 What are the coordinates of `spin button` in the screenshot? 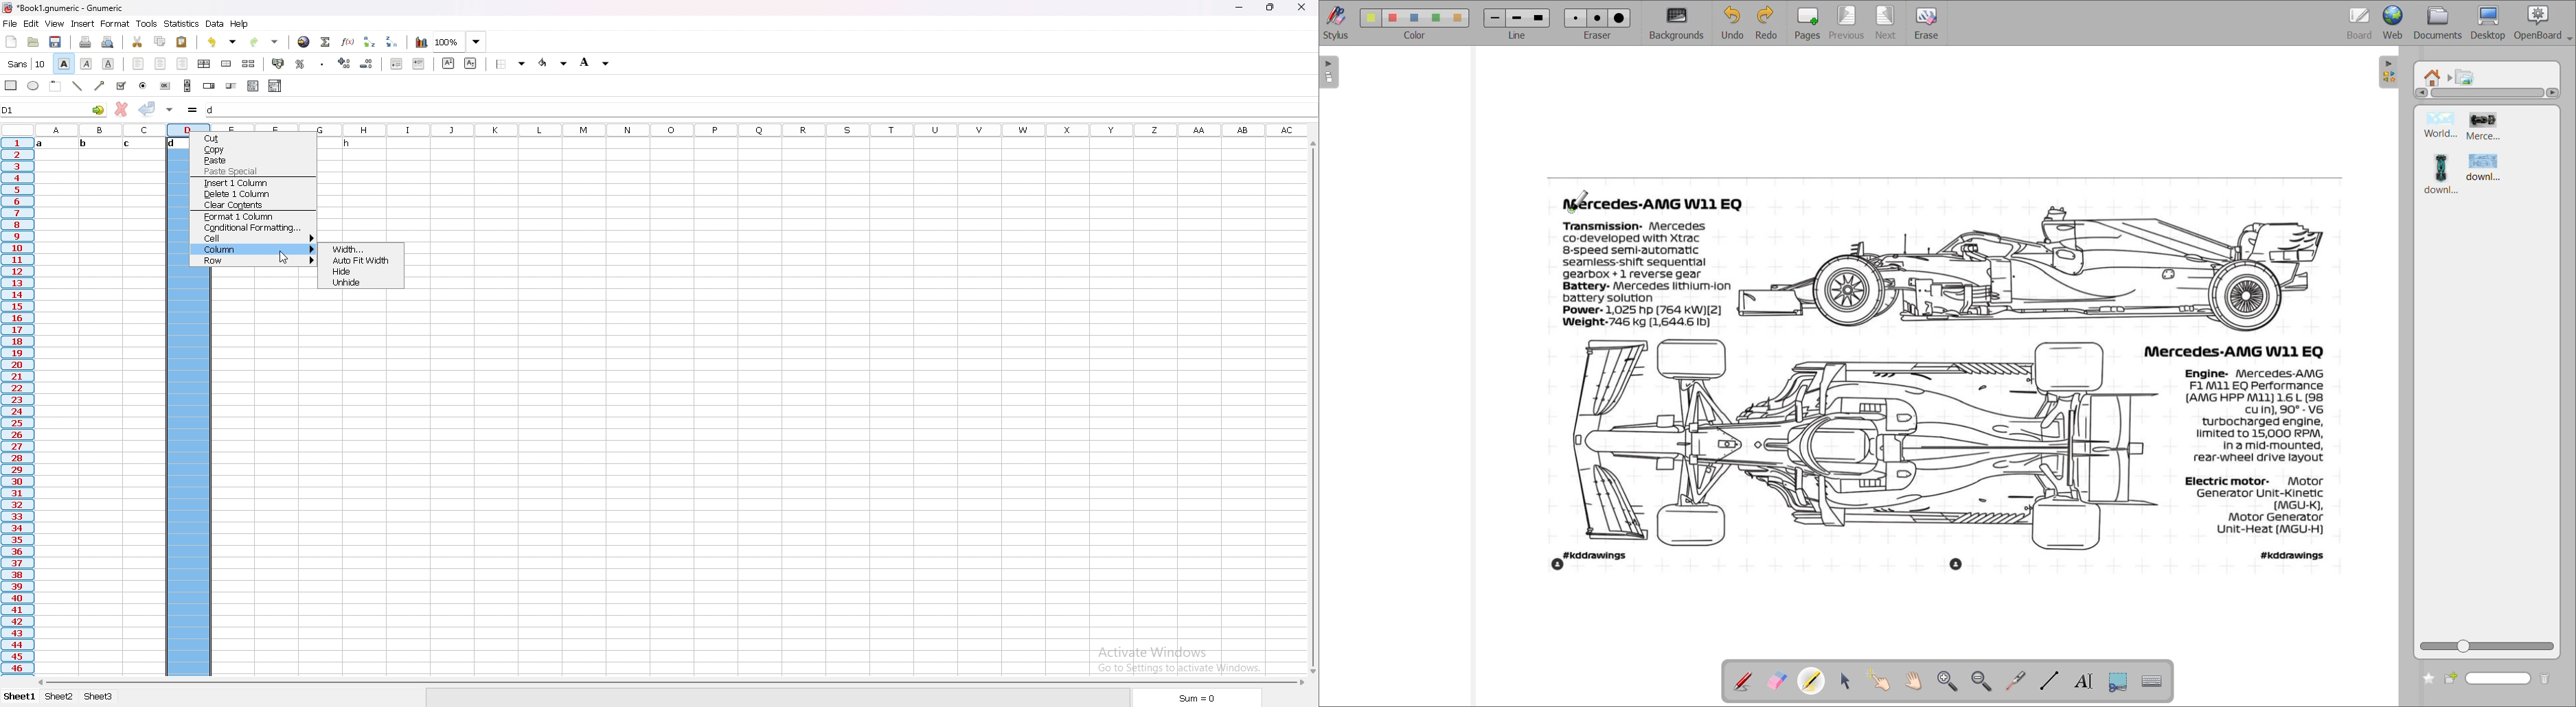 It's located at (210, 86).